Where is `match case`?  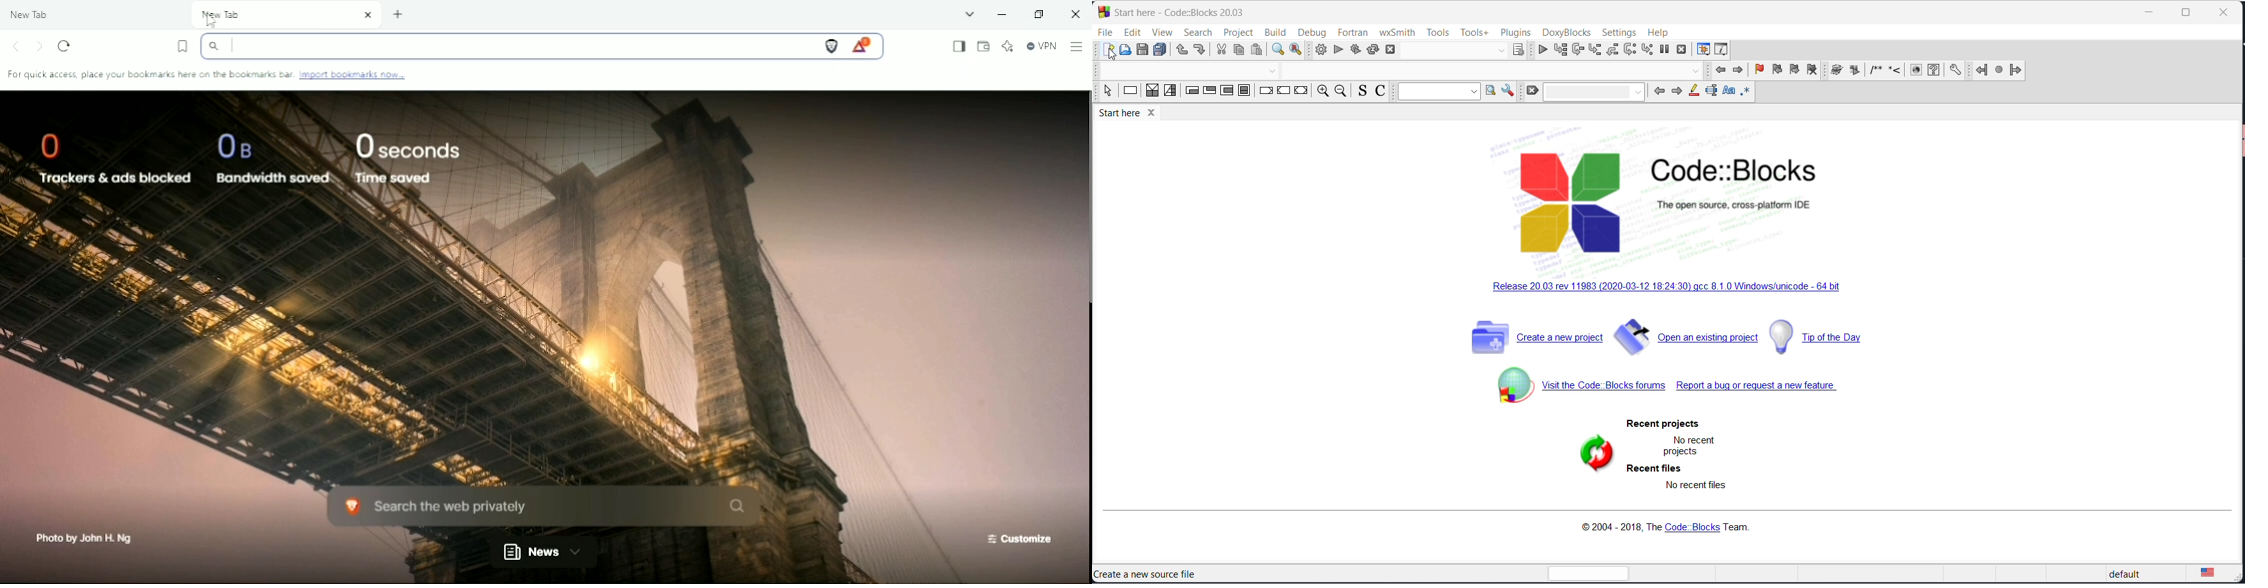 match case is located at coordinates (1730, 93).